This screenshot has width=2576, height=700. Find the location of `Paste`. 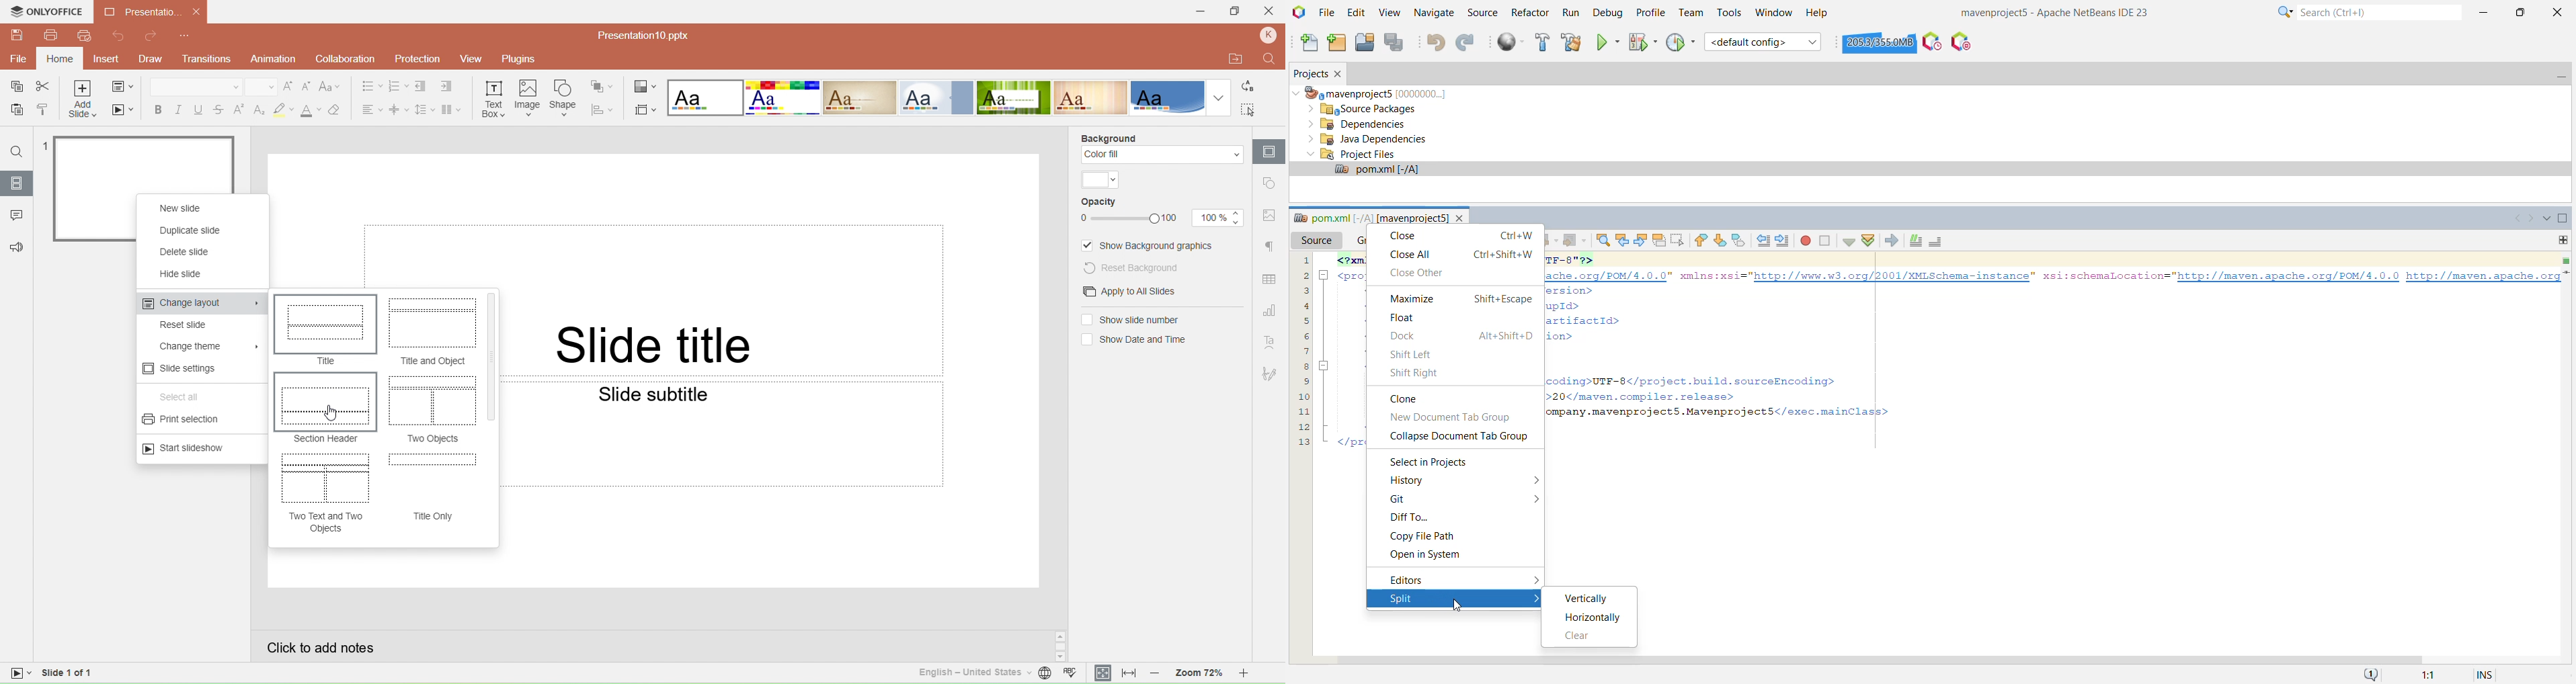

Paste is located at coordinates (15, 110).